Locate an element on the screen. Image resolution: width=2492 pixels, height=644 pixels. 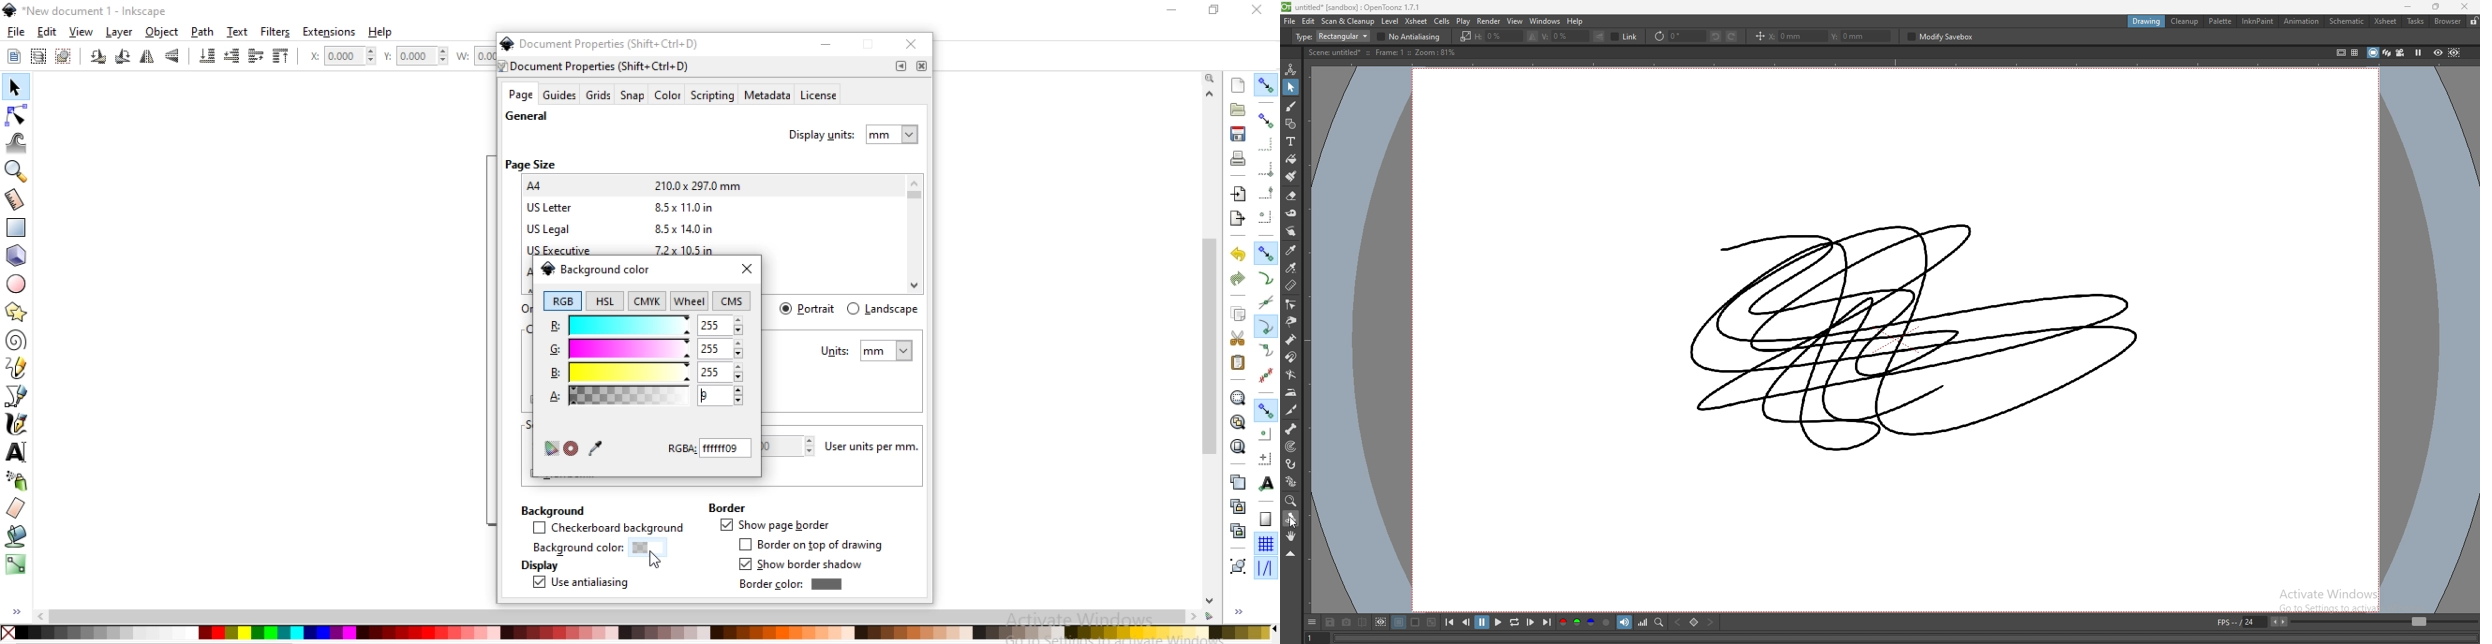
new document 1 -Inksacpe is located at coordinates (94, 12).